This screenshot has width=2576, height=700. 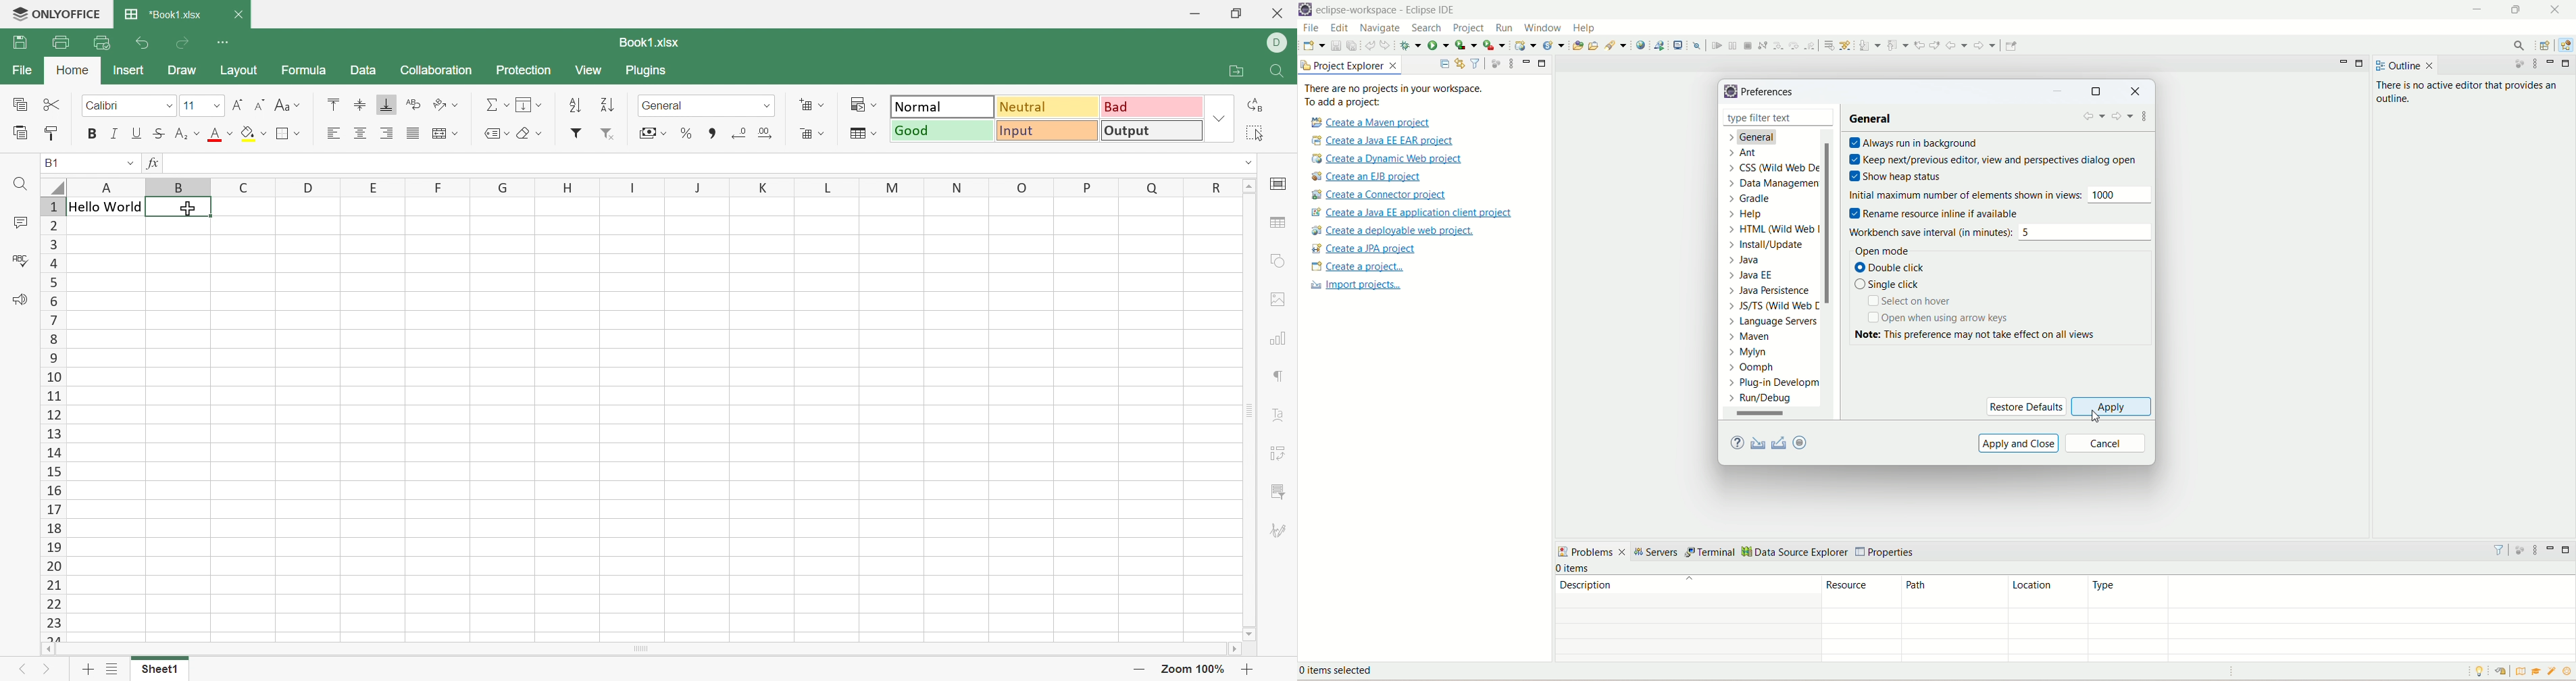 I want to click on Underline, so click(x=137, y=133).